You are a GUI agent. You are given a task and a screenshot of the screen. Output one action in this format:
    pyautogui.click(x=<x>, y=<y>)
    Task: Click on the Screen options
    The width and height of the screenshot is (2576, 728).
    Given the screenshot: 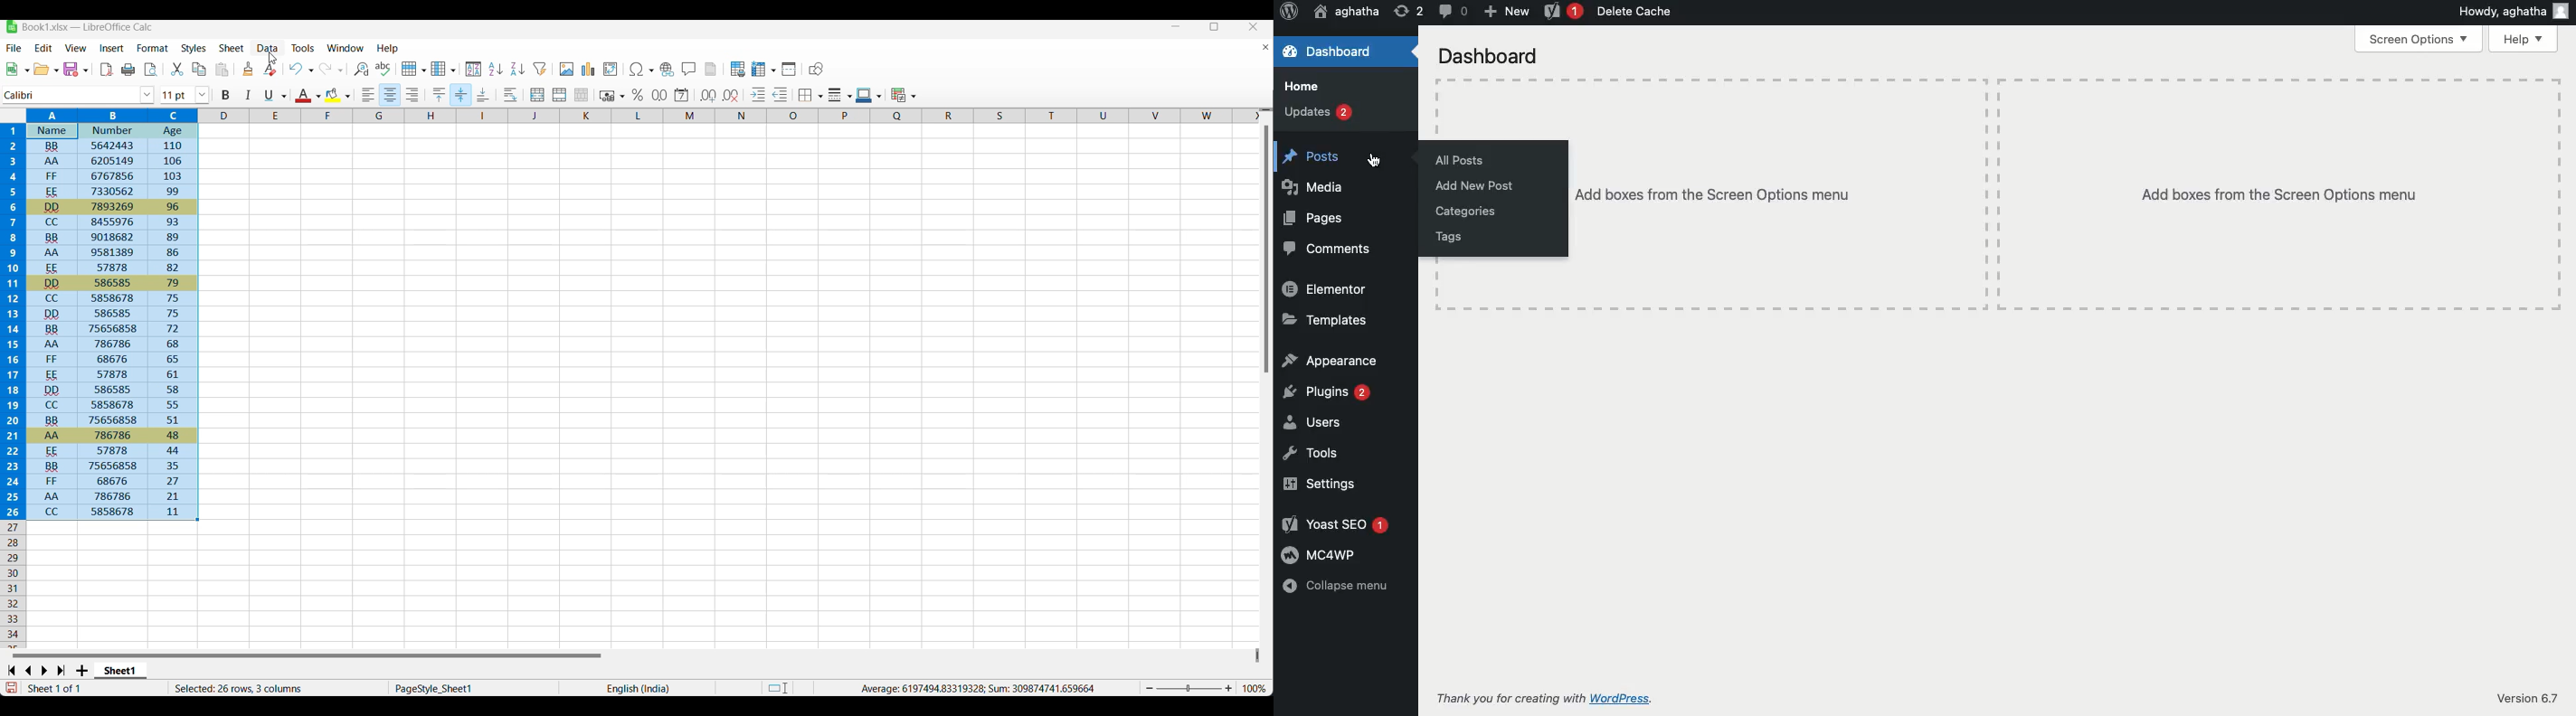 What is the action you would take?
    pyautogui.click(x=2420, y=40)
    